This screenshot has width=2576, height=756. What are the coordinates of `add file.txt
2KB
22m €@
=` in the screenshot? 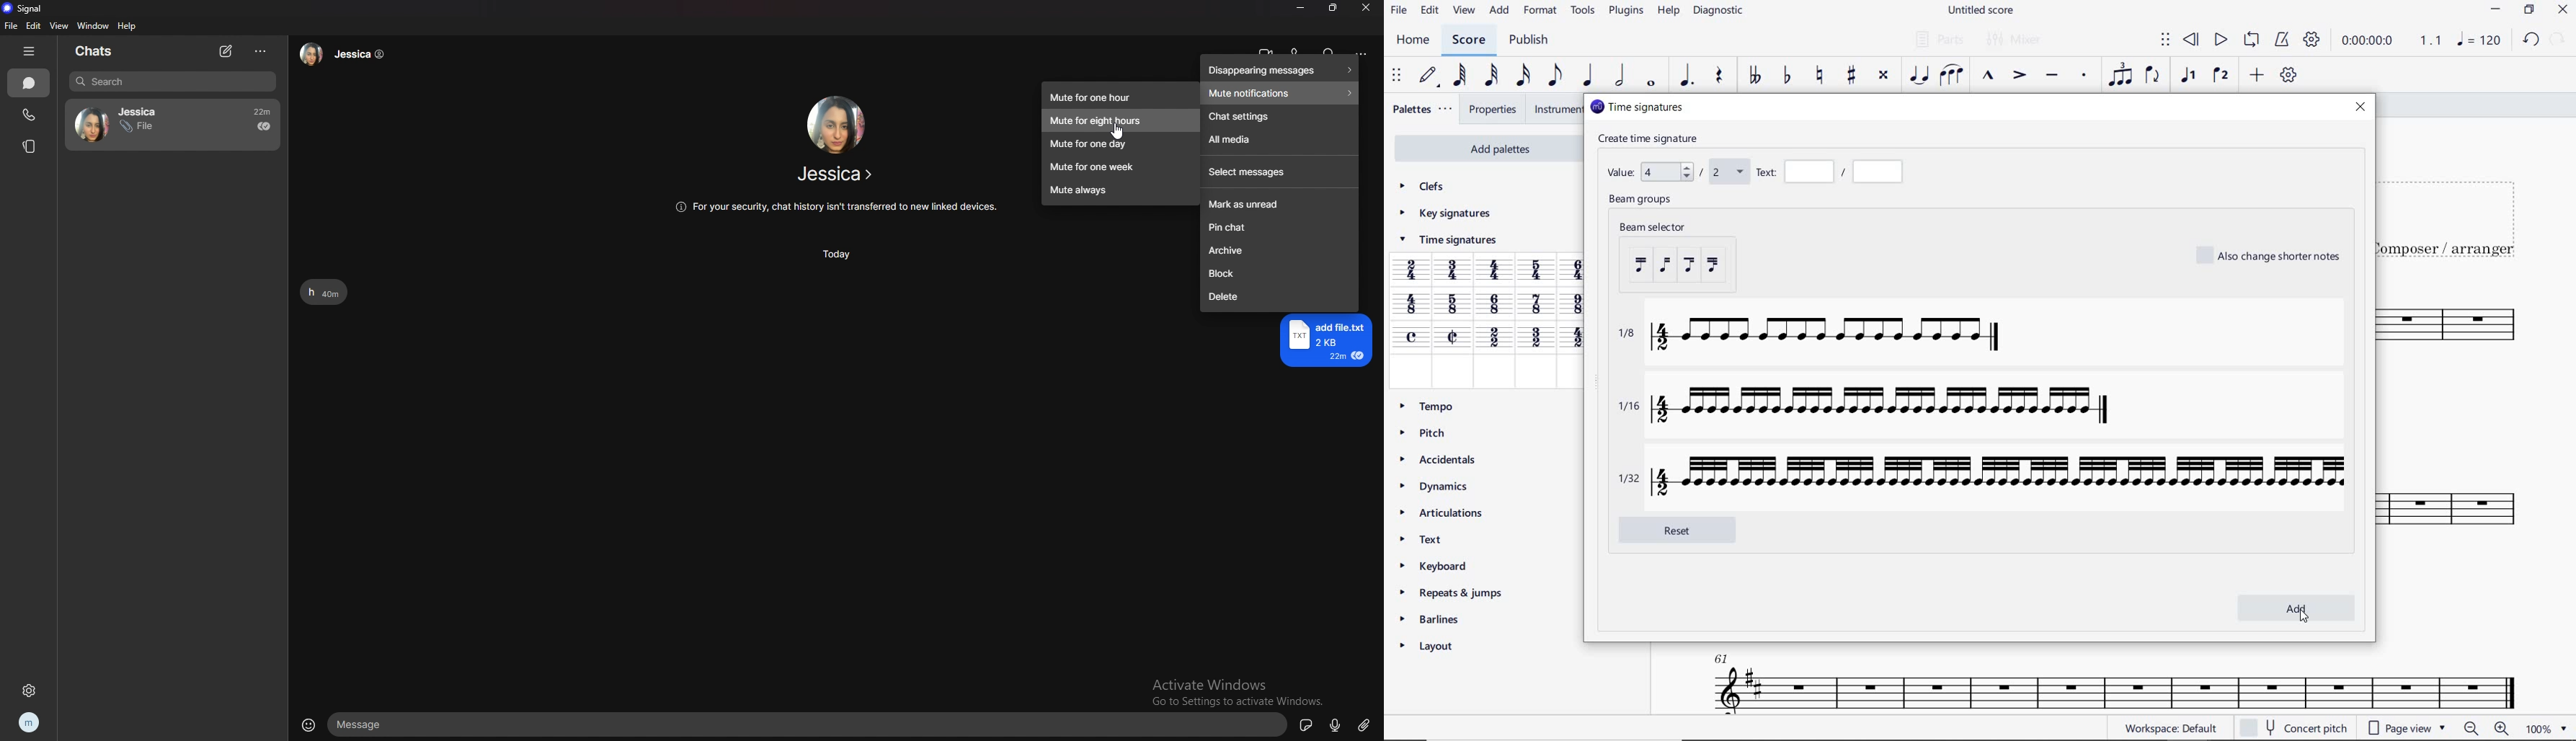 It's located at (1330, 341).